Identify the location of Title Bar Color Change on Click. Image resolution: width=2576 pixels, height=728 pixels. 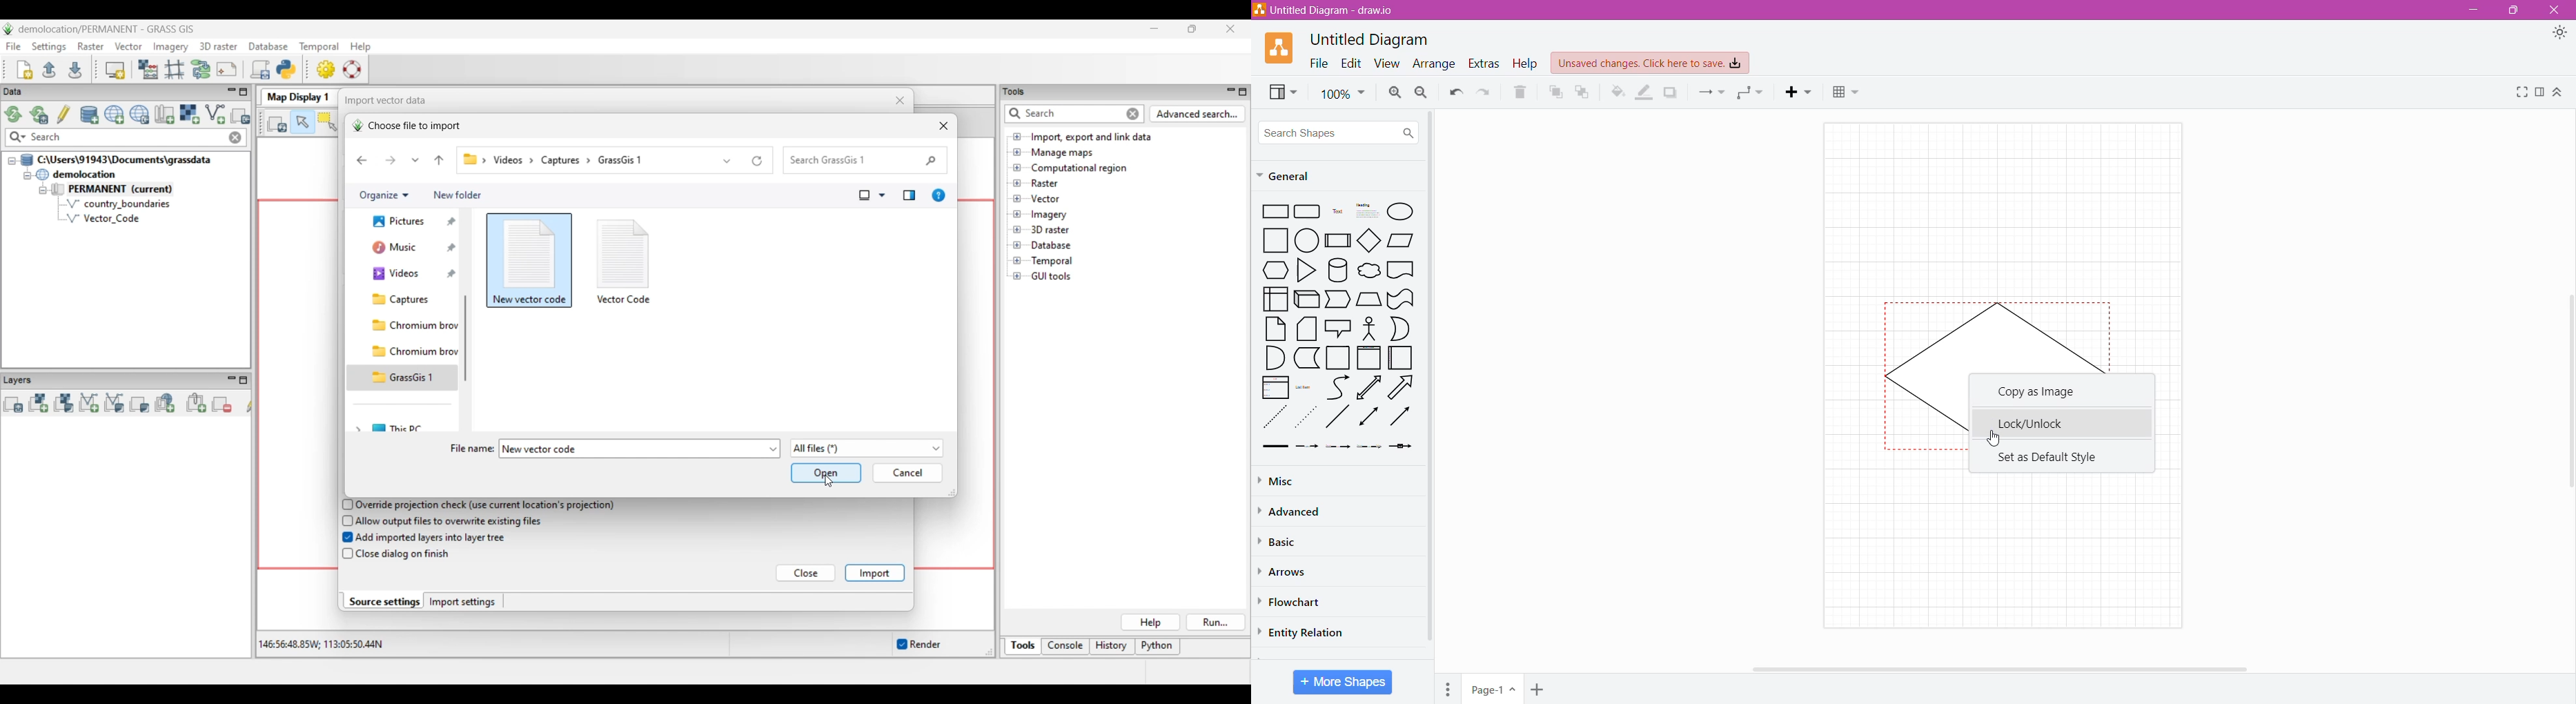
(1923, 10).